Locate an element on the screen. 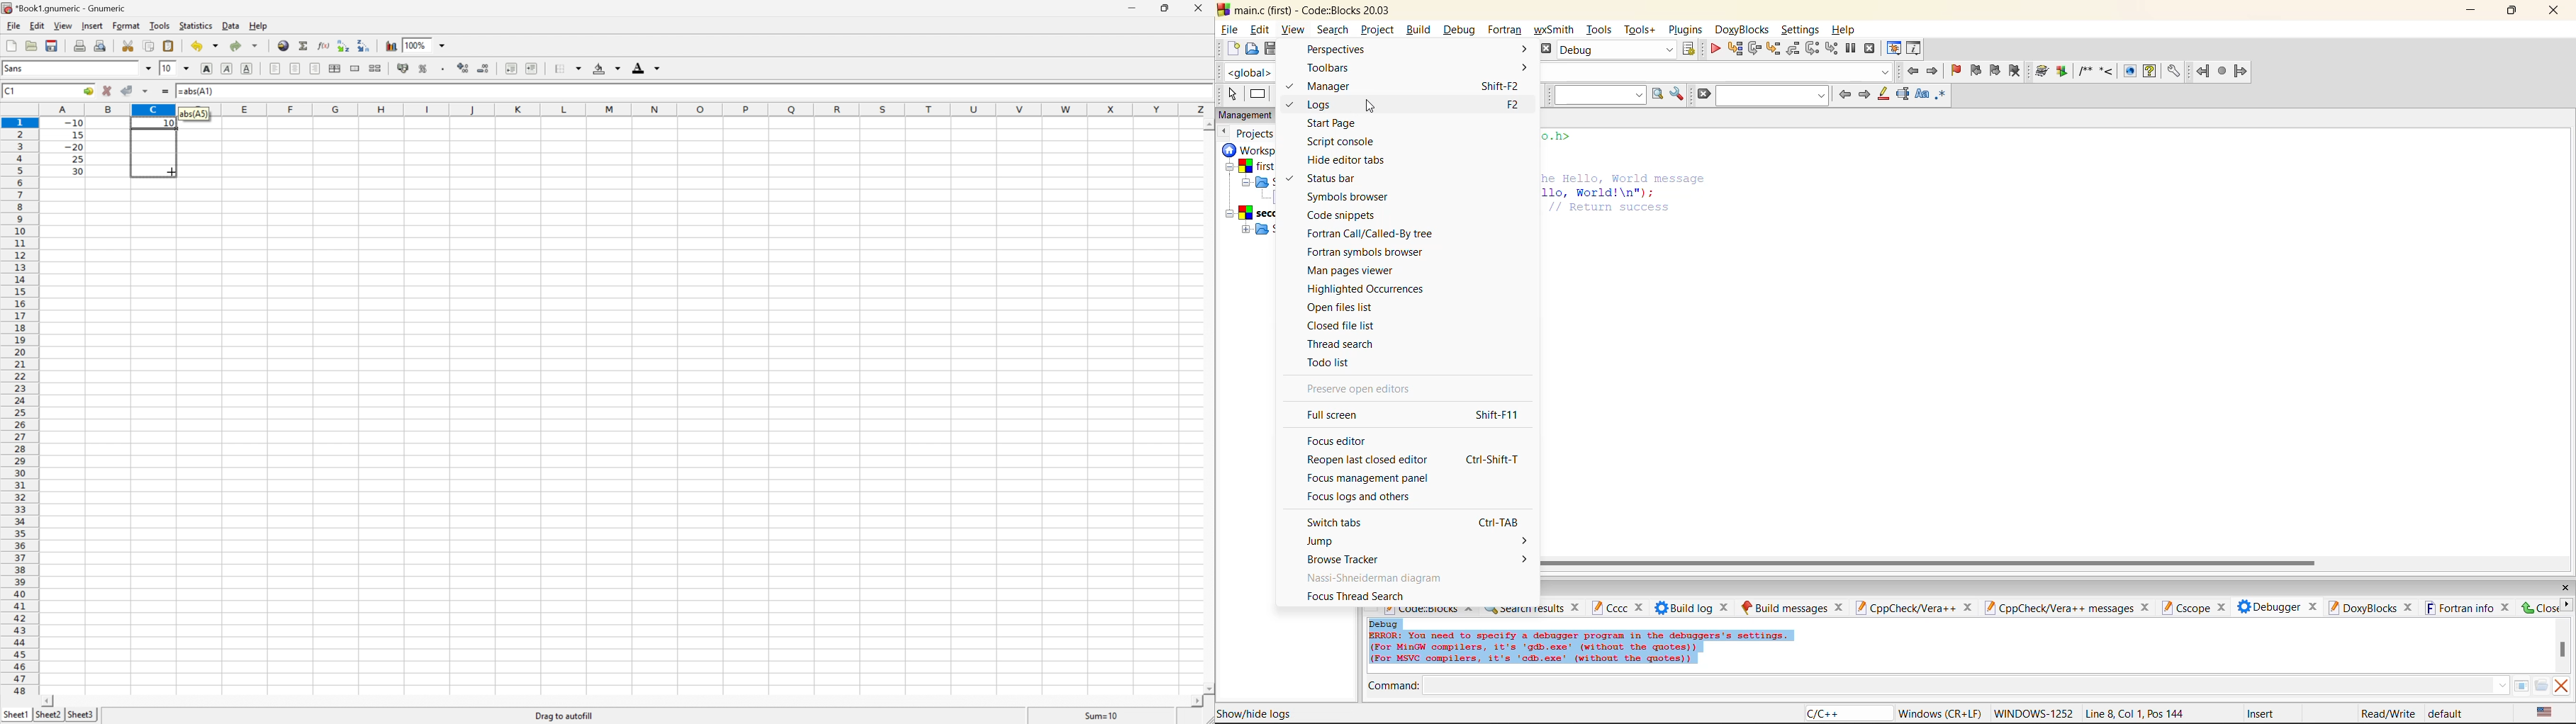  jump forward is located at coordinates (2242, 72).